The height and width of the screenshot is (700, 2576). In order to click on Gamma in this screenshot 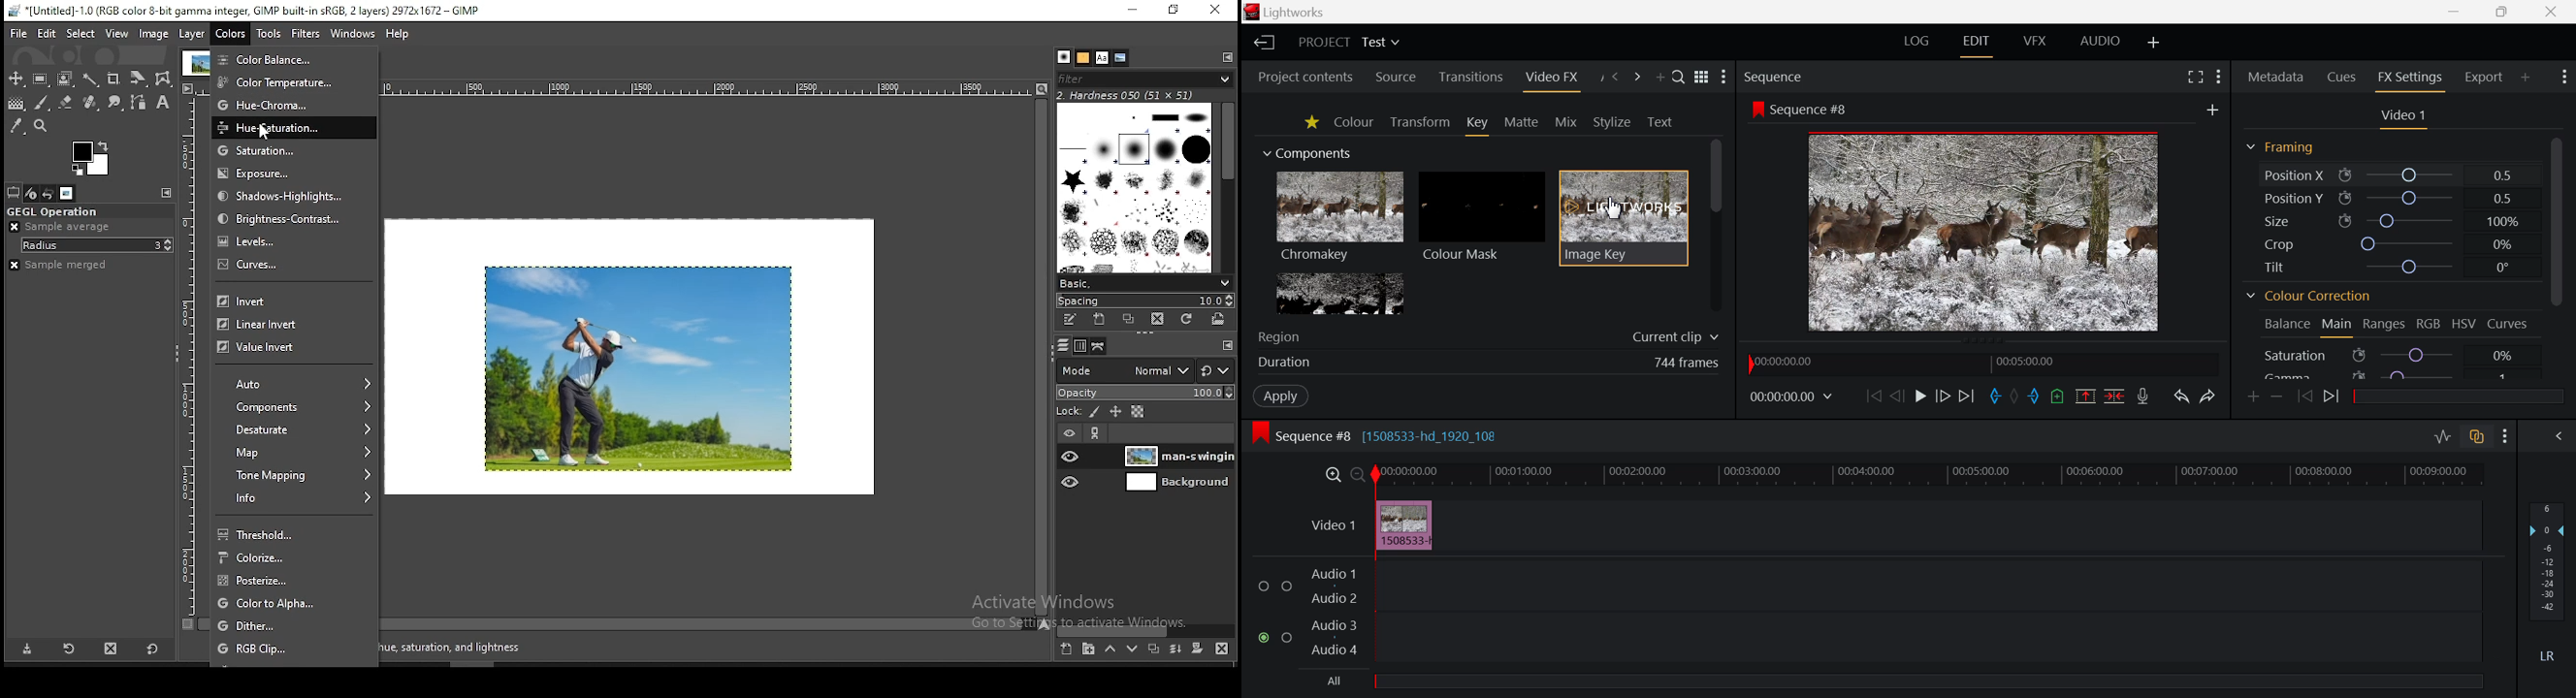, I will do `click(2292, 375)`.